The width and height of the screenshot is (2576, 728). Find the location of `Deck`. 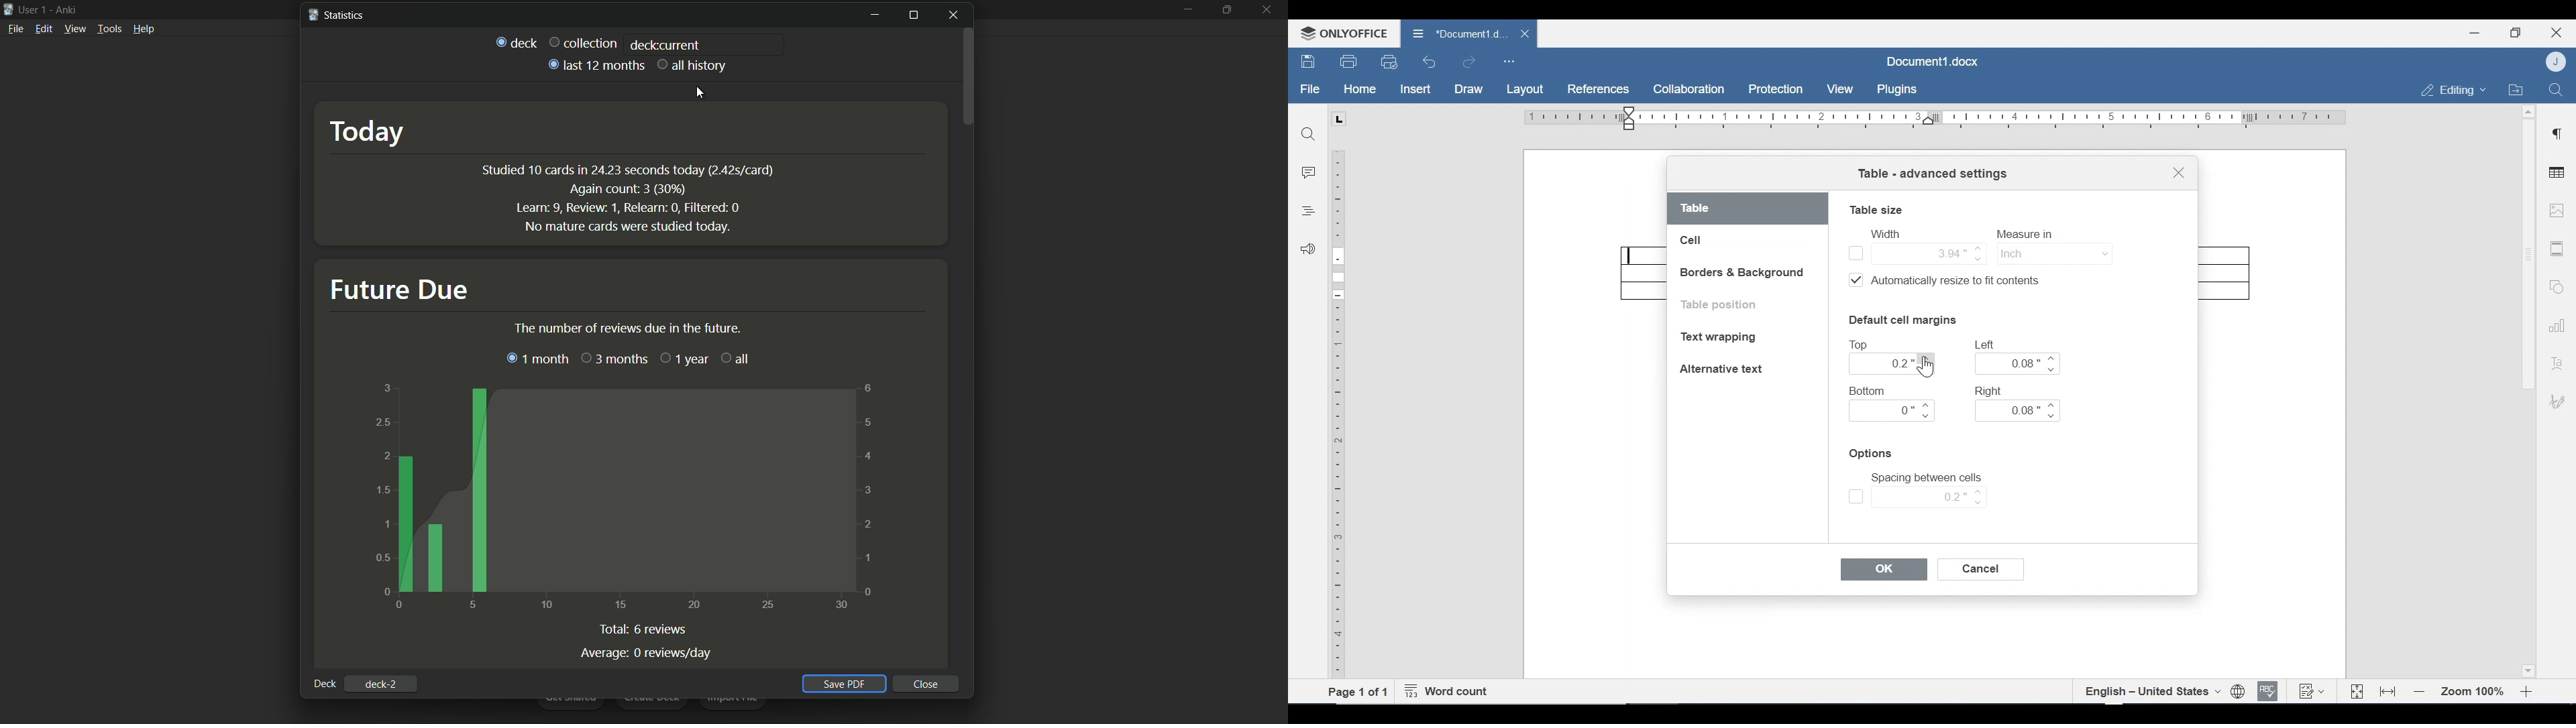

Deck is located at coordinates (516, 43).